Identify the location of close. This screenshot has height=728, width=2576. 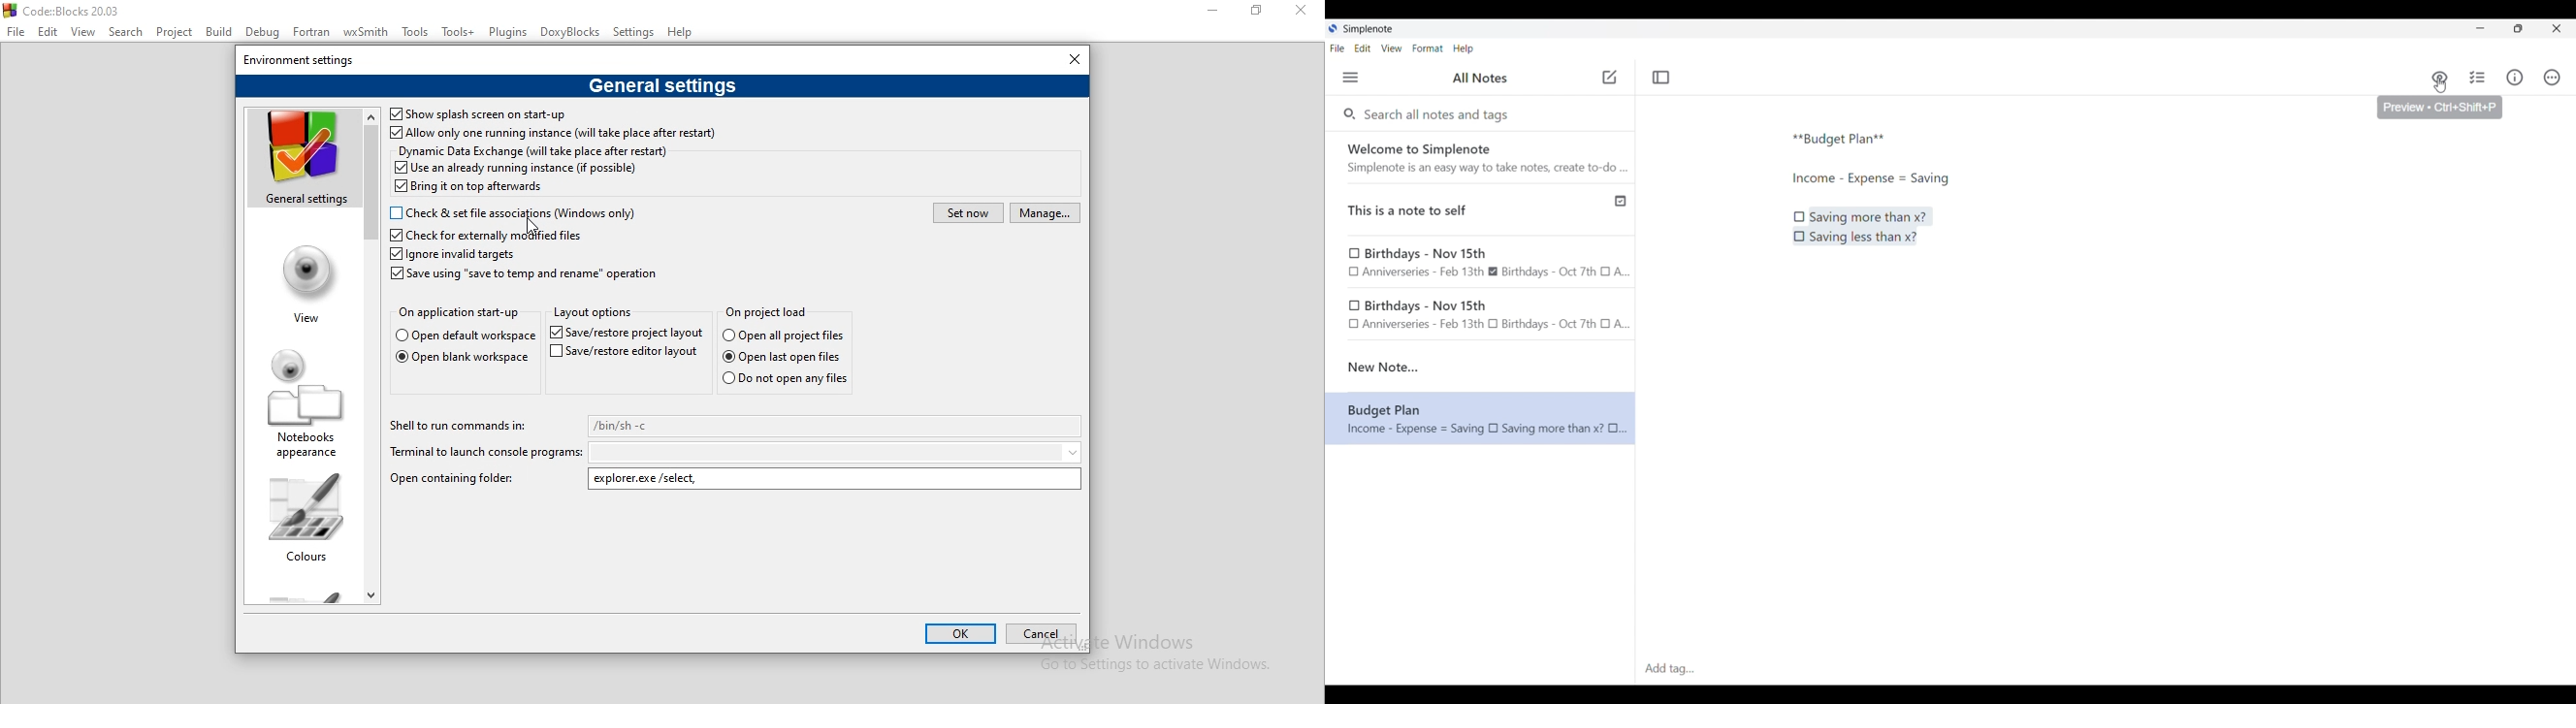
(1066, 59).